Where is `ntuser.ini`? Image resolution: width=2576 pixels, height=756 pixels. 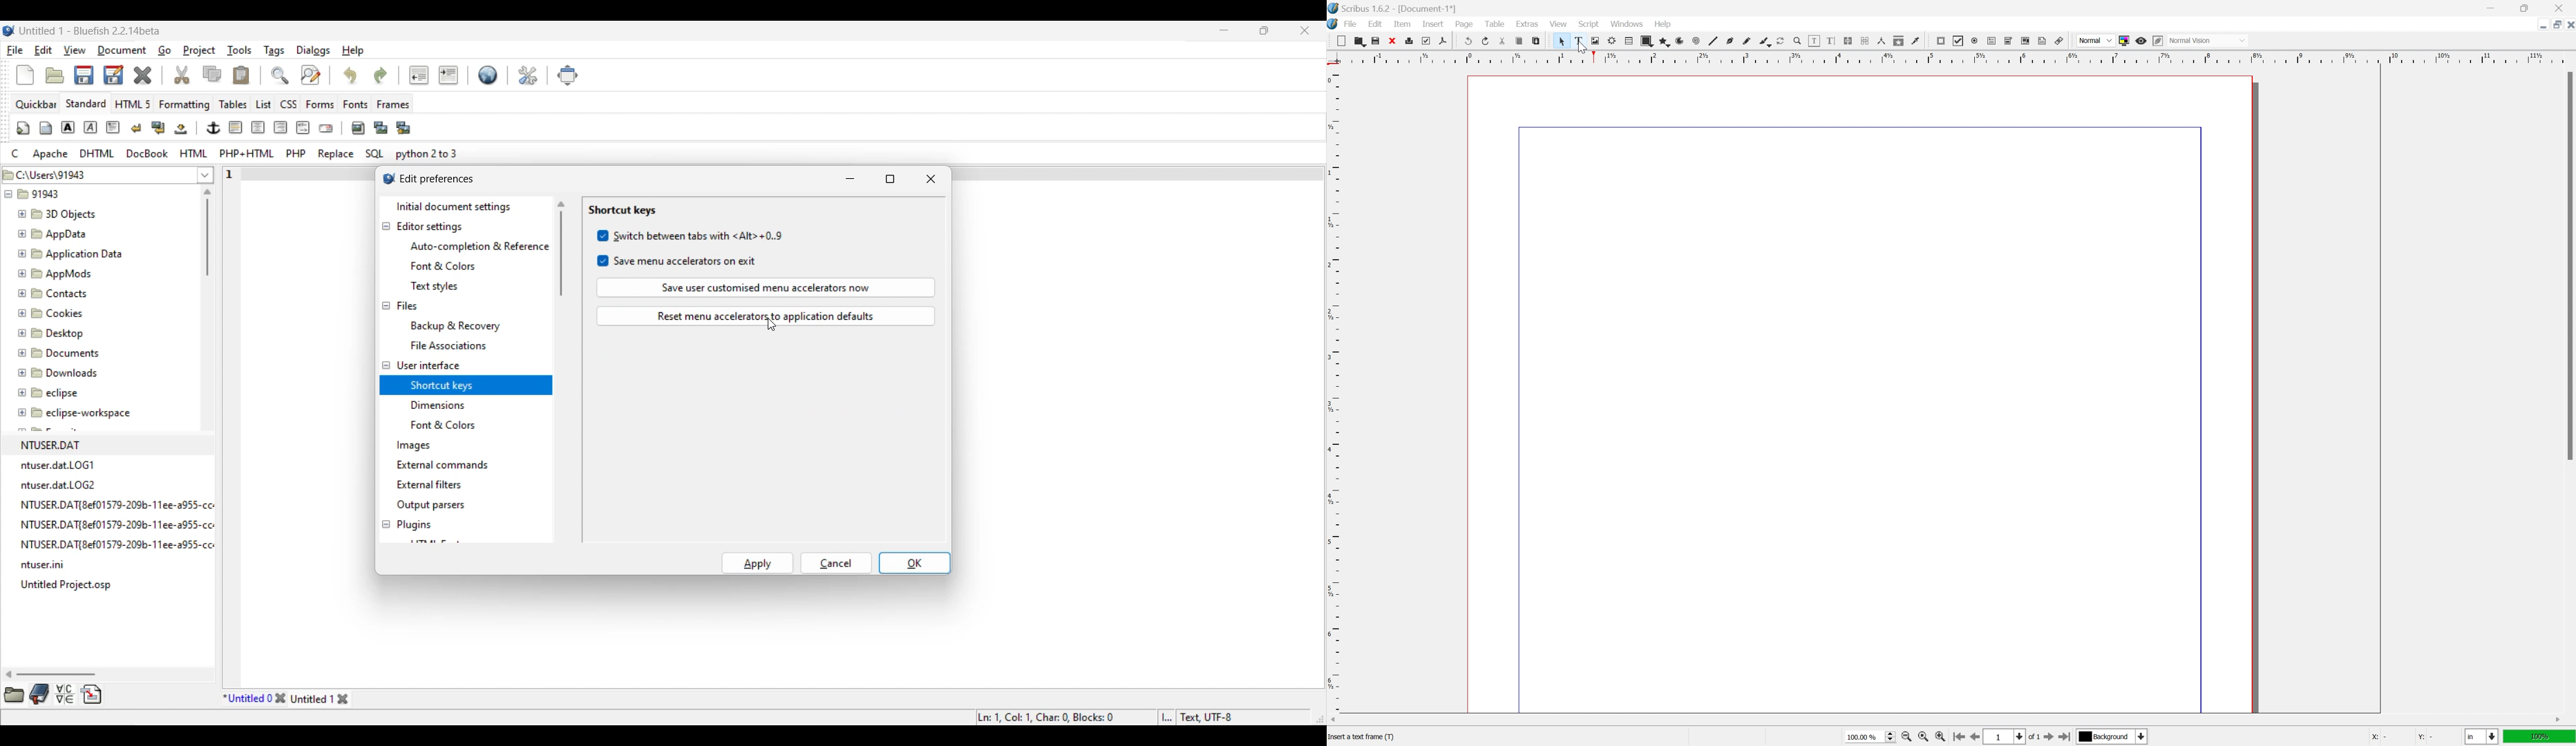 ntuser.ini is located at coordinates (47, 566).